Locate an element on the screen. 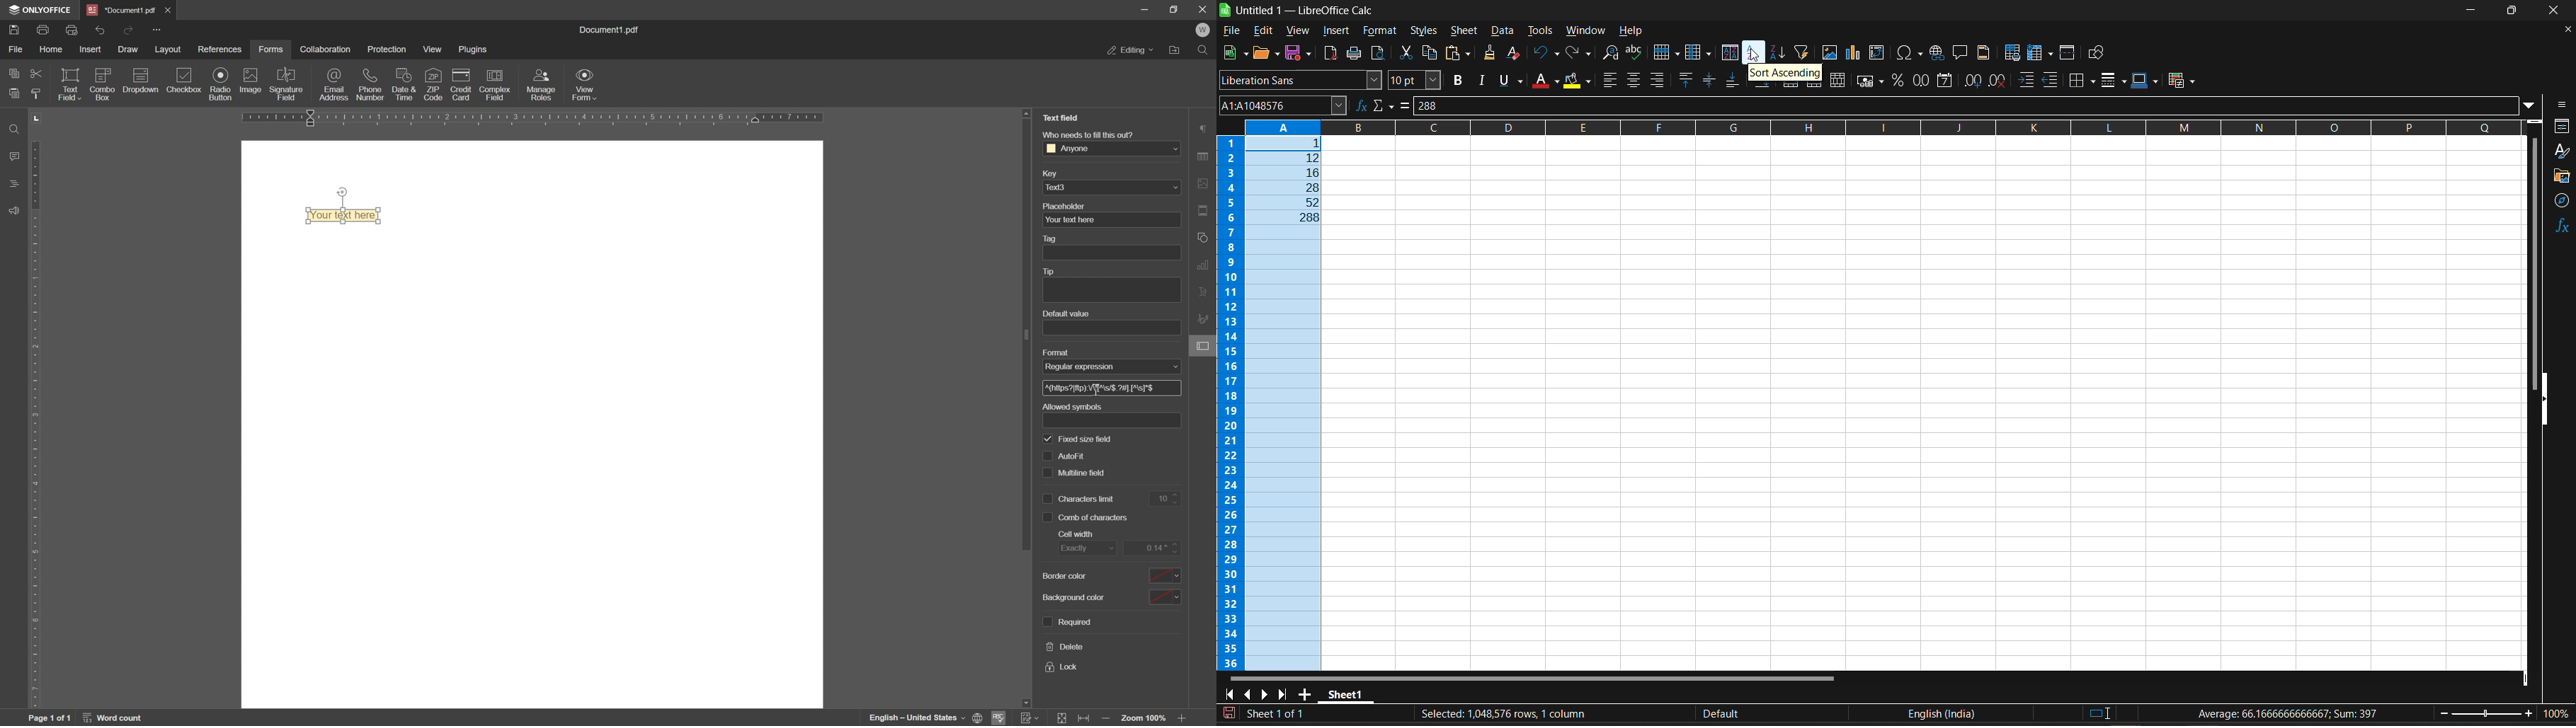 Image resolution: width=2576 pixels, height=728 pixels. view is located at coordinates (433, 50).